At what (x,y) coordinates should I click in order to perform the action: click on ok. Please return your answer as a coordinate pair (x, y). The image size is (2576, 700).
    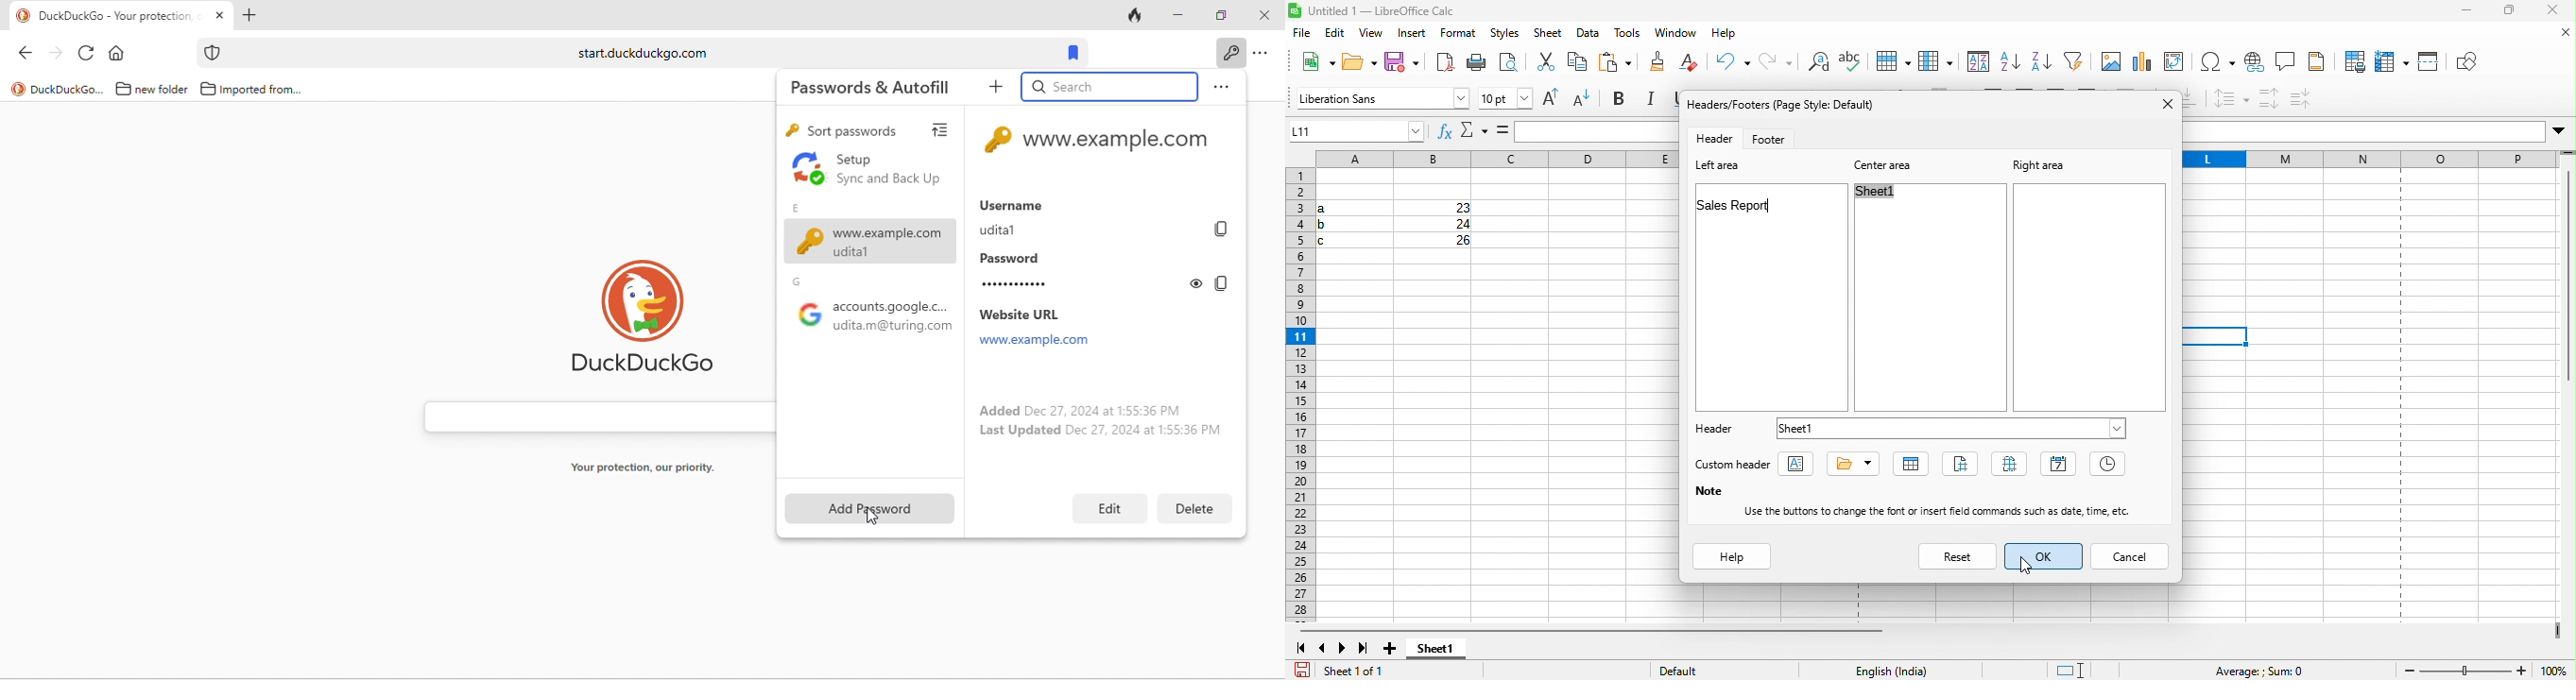
    Looking at the image, I should click on (2042, 556).